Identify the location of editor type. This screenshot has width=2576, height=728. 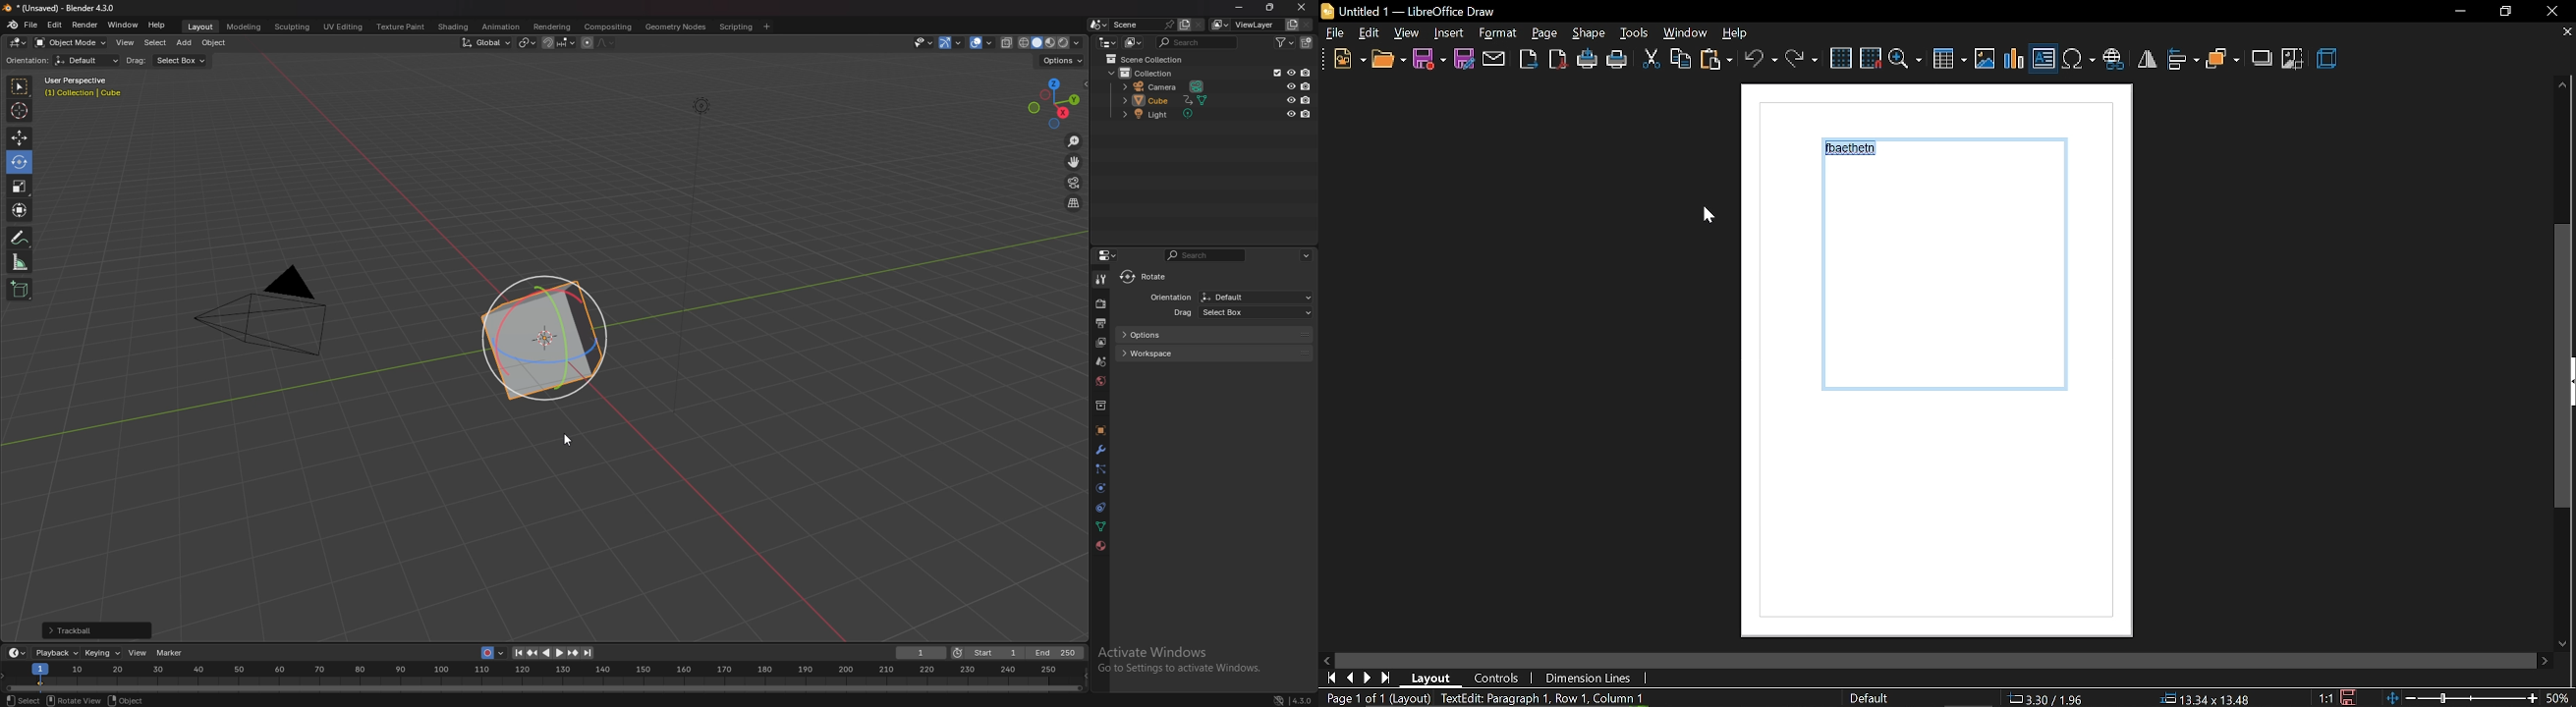
(1107, 43).